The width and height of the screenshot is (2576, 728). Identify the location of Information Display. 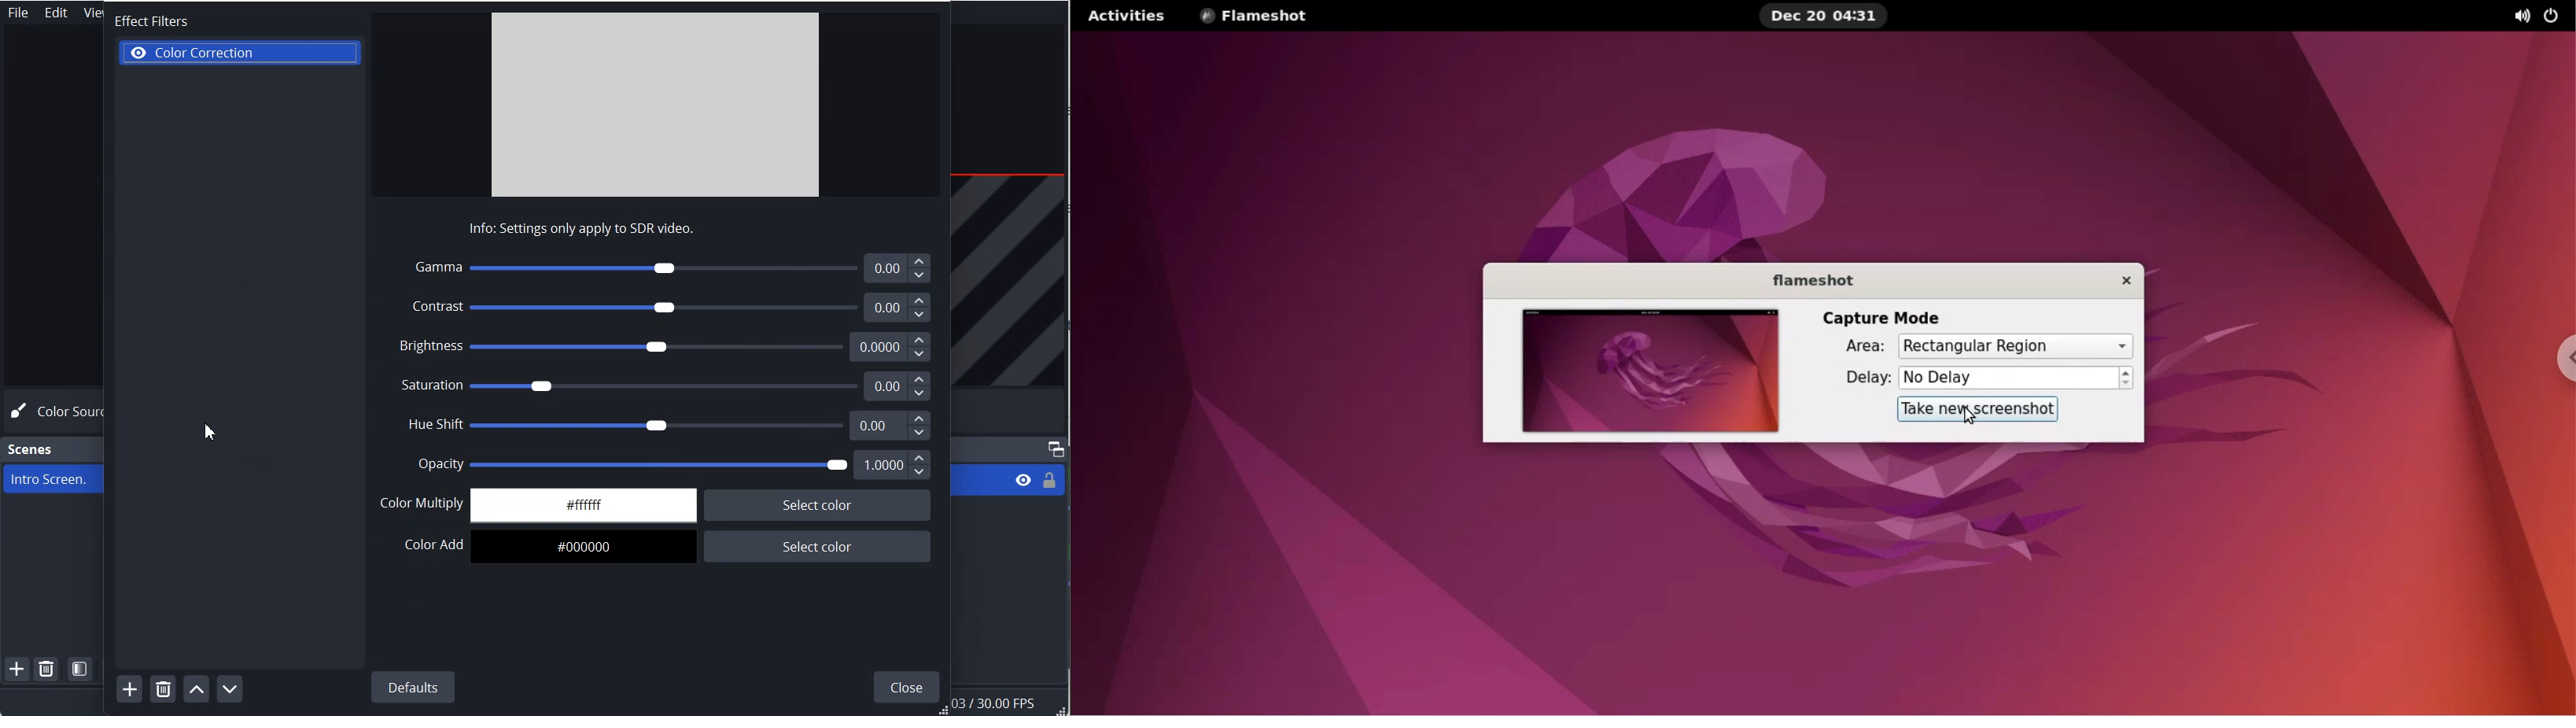
(1008, 703).